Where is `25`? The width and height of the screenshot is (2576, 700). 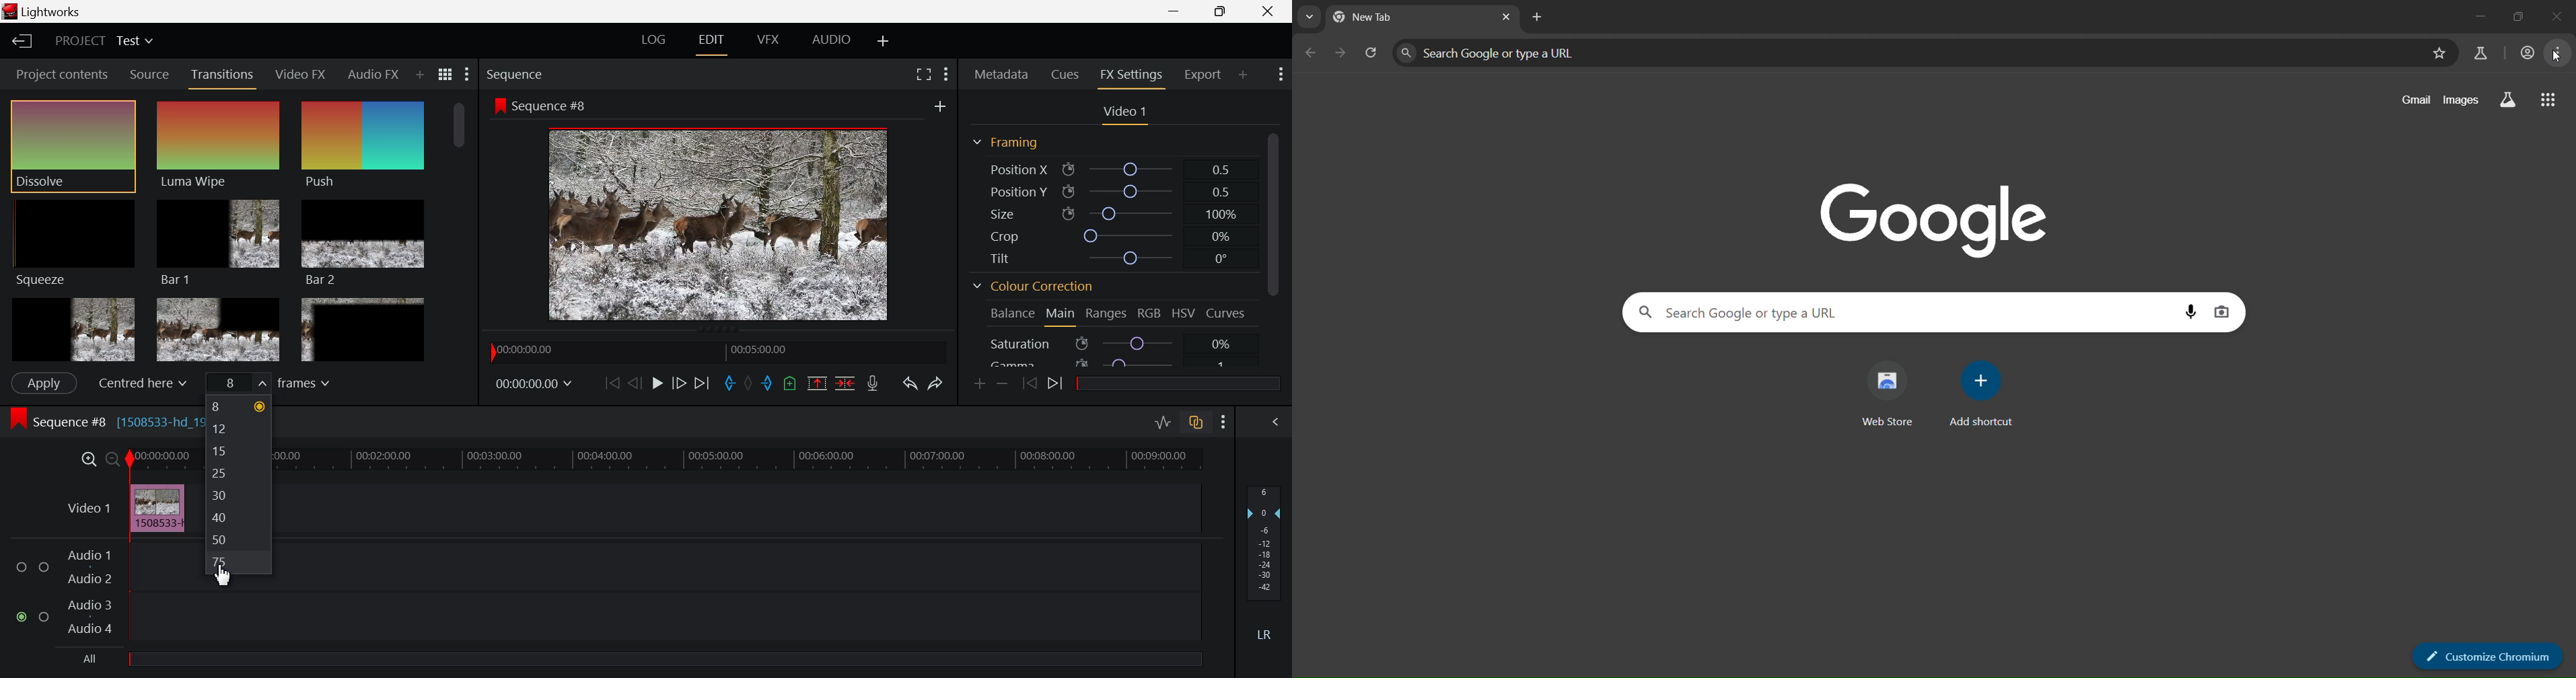
25 is located at coordinates (237, 468).